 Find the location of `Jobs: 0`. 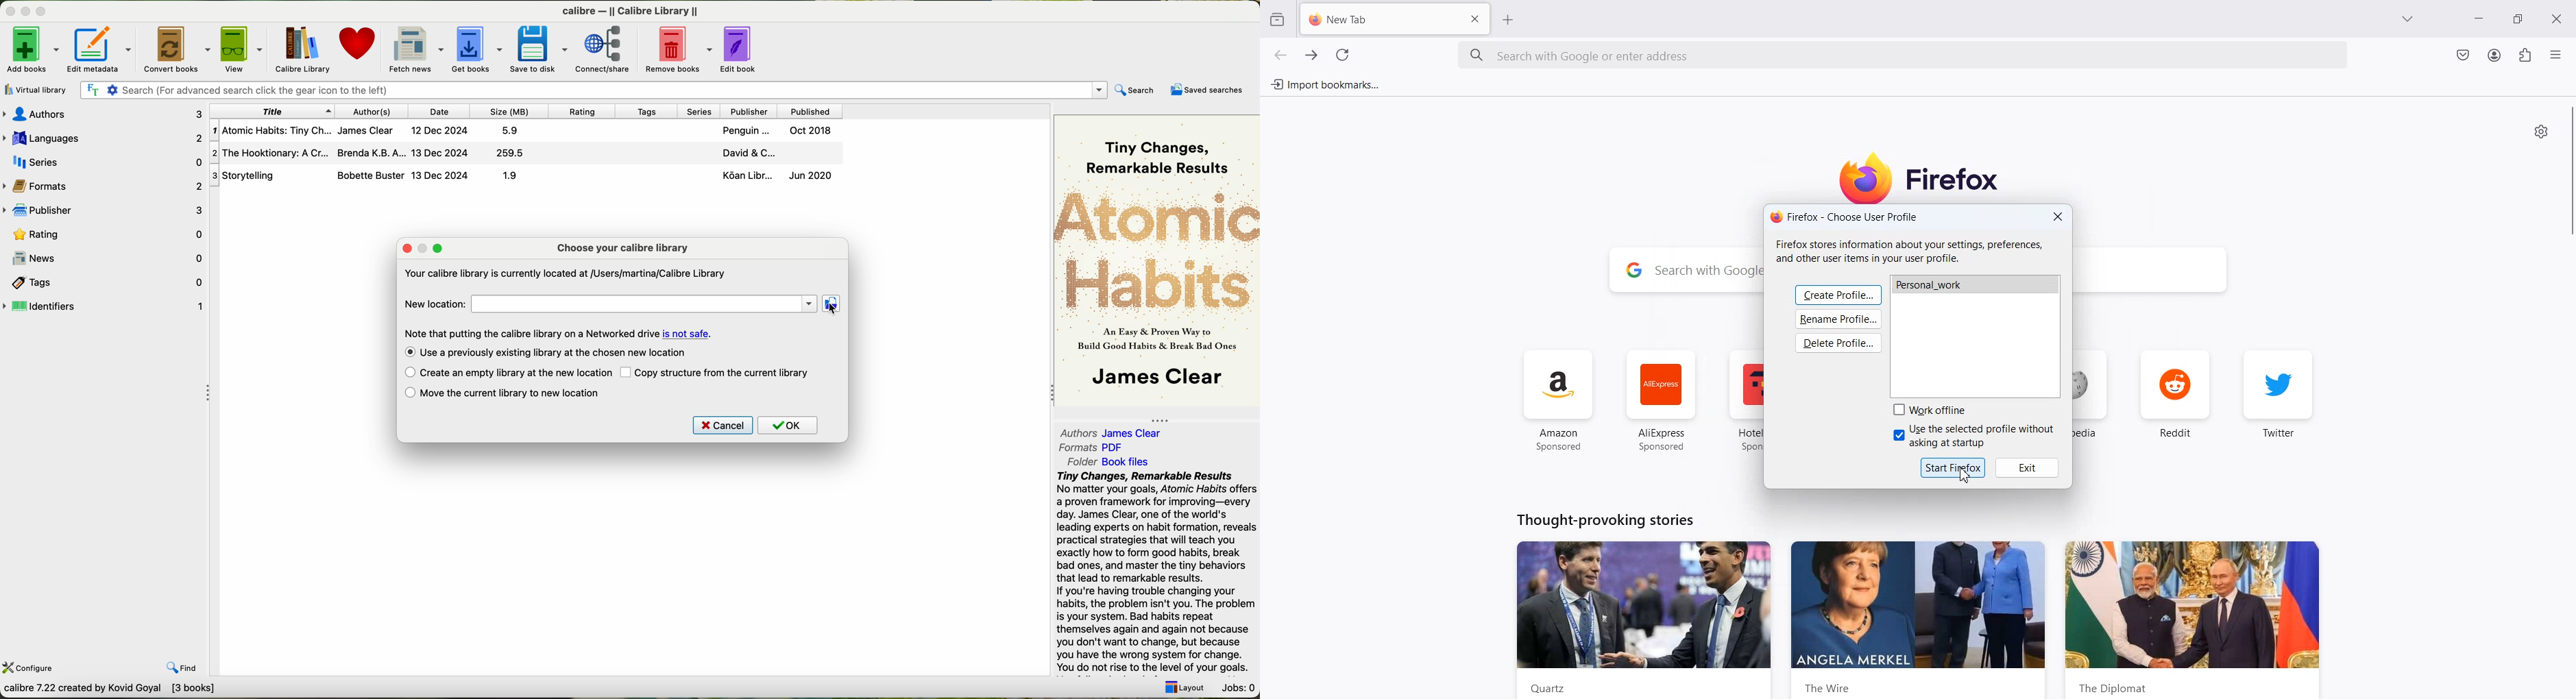

Jobs: 0 is located at coordinates (1238, 687).